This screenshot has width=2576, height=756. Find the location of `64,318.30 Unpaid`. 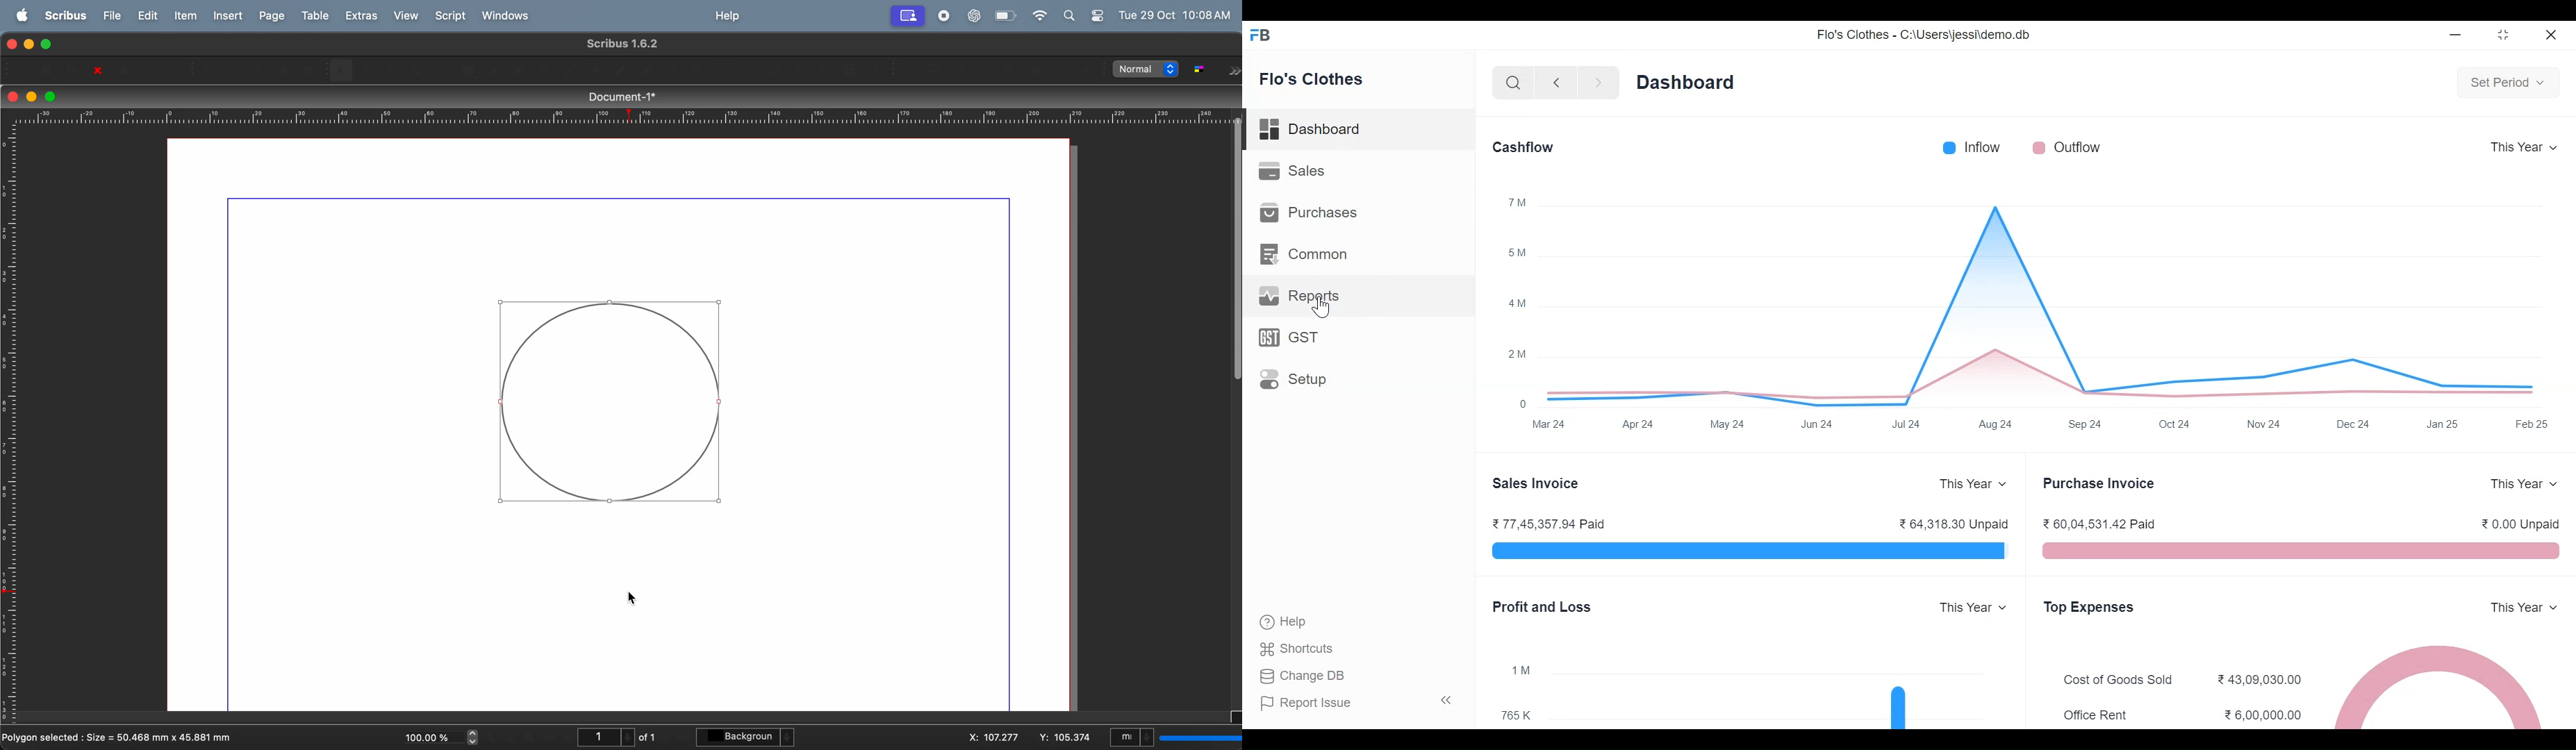

64,318.30 Unpaid is located at coordinates (1953, 522).